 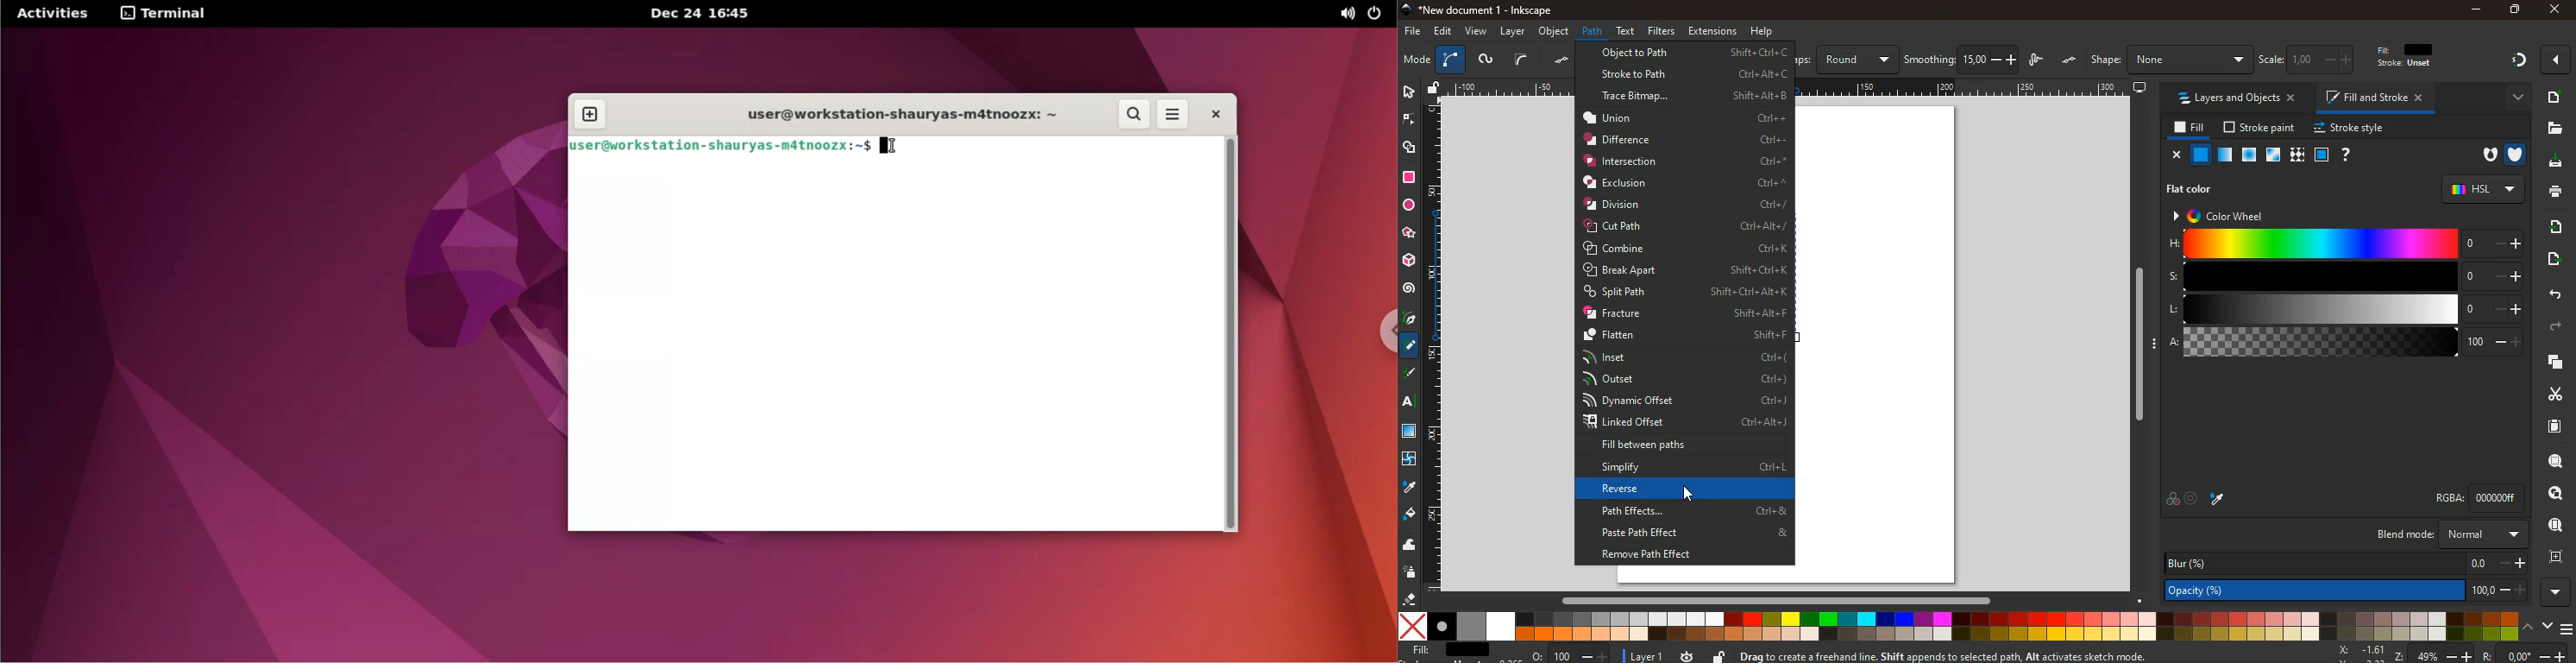 I want to click on time, so click(x=1687, y=655).